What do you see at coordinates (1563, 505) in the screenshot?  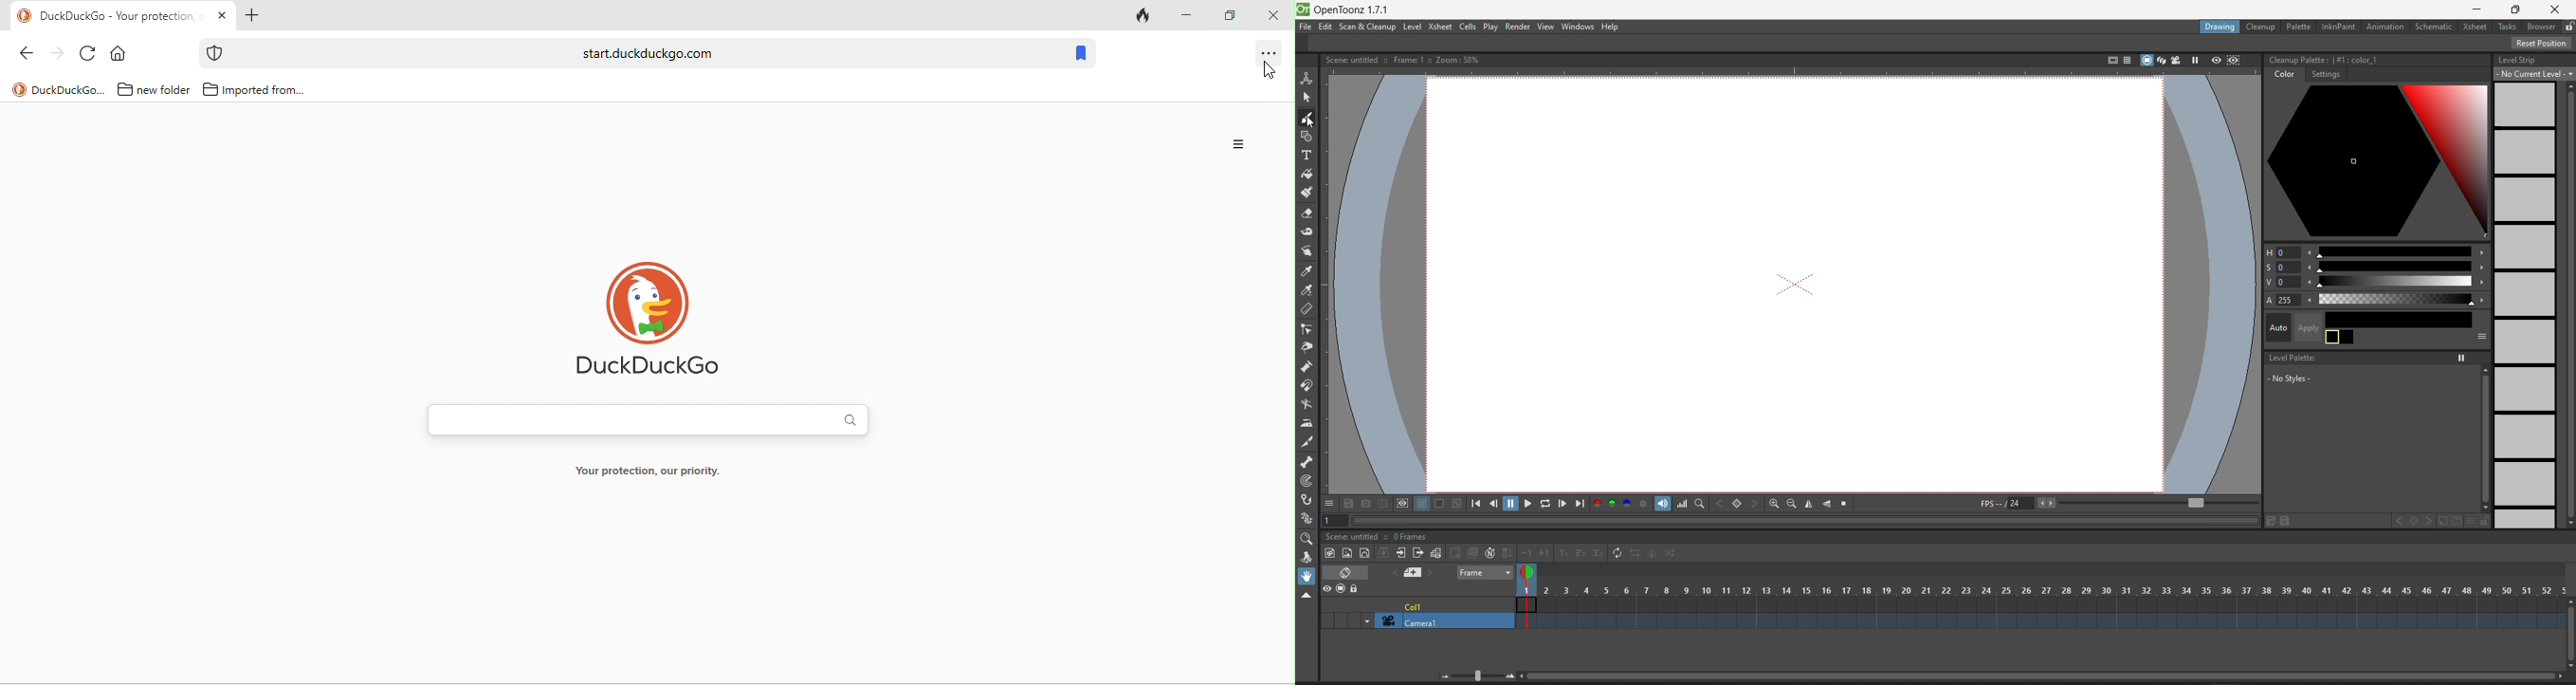 I see `next frame` at bounding box center [1563, 505].